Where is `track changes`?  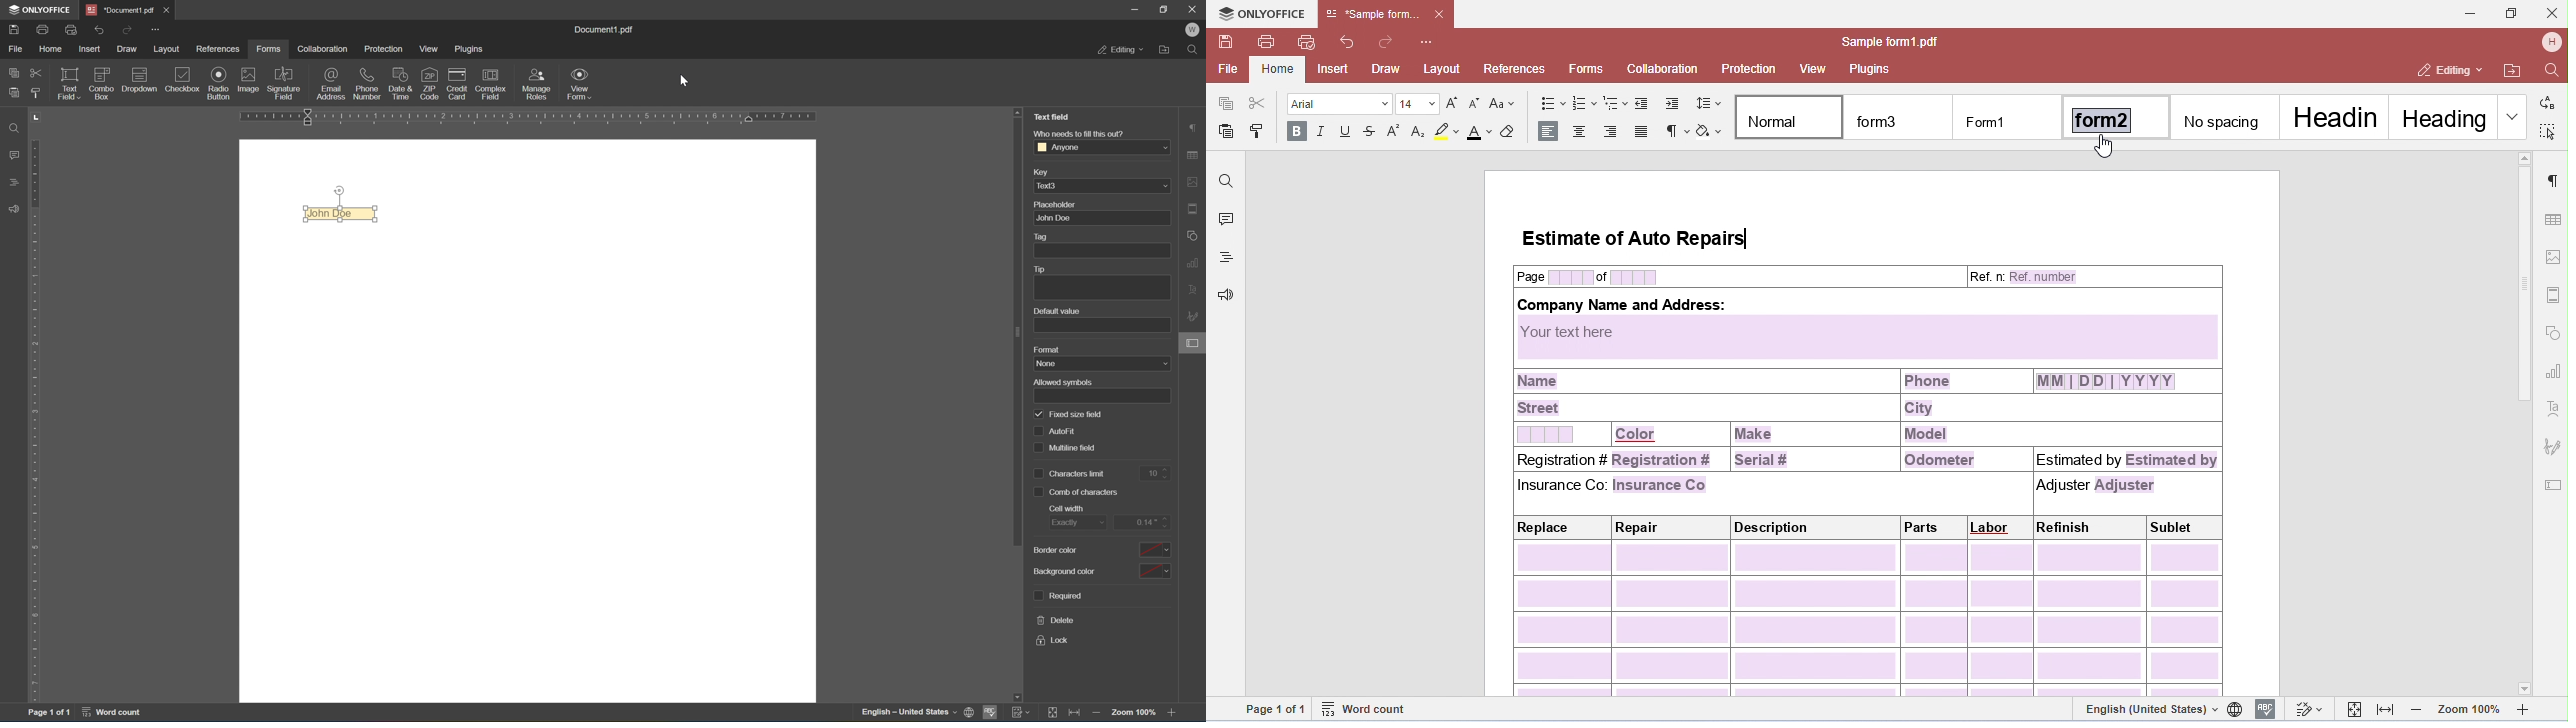 track changes is located at coordinates (1024, 713).